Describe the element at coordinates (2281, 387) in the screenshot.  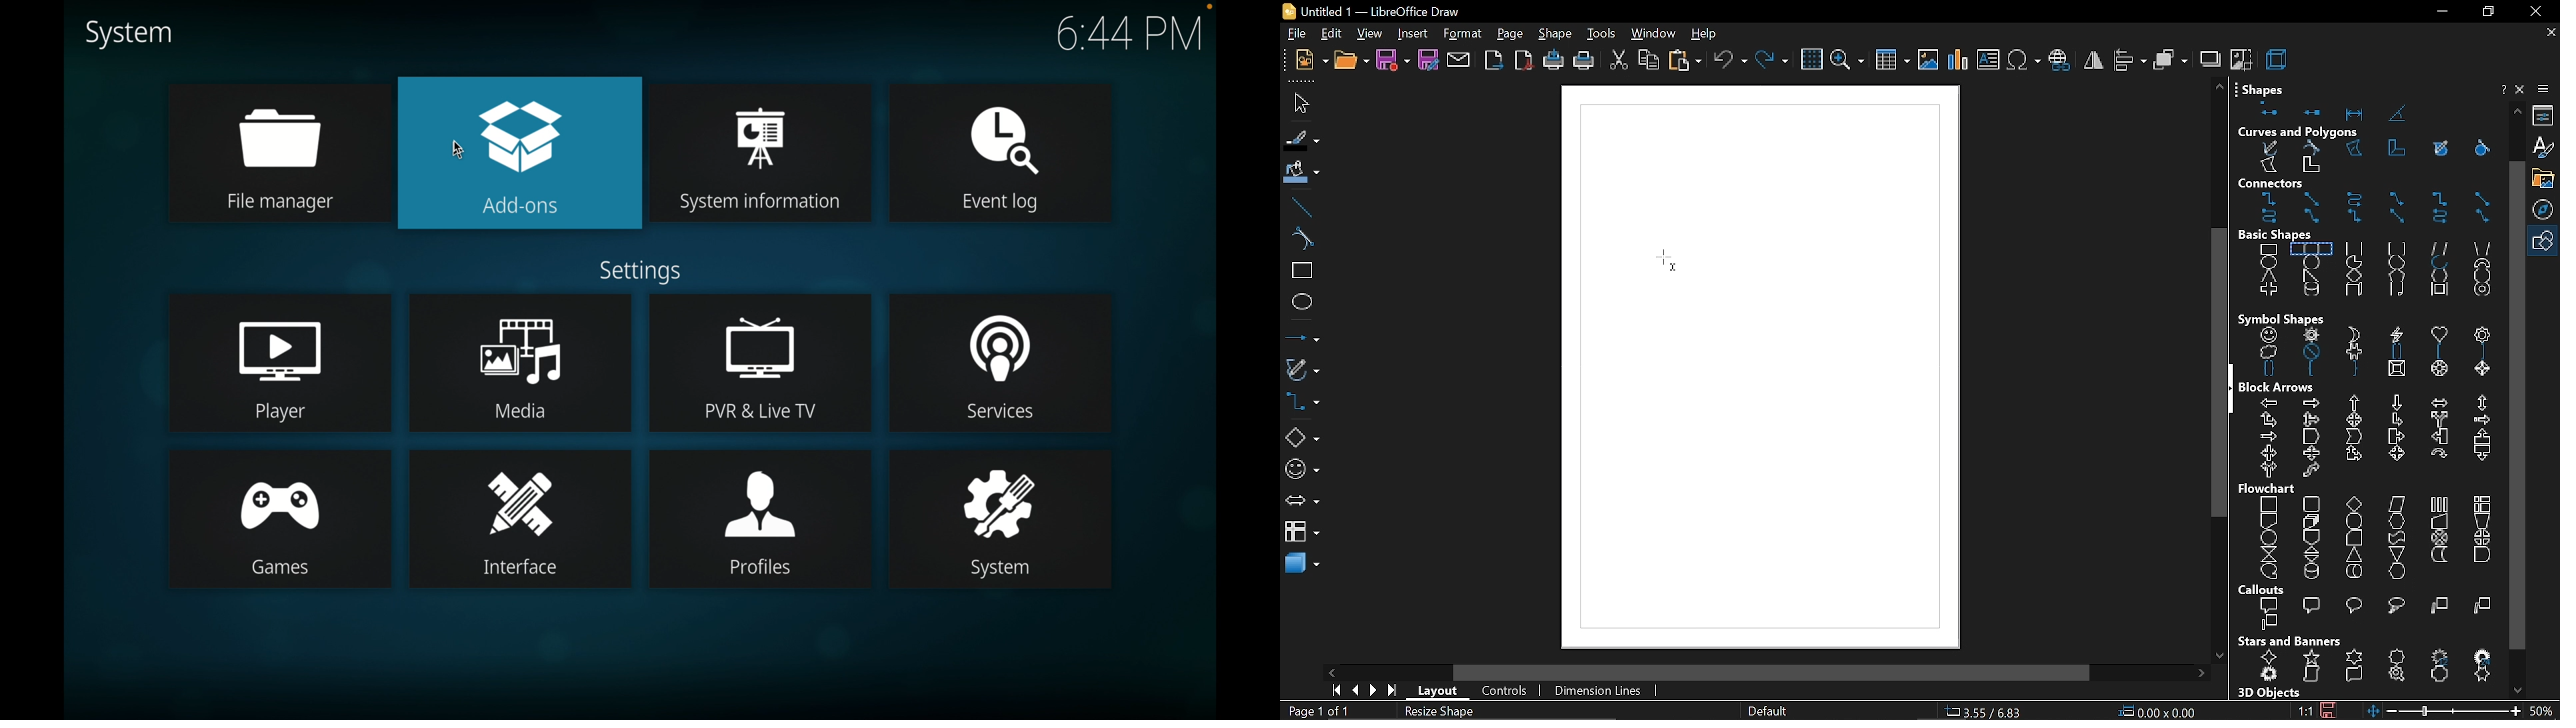
I see `block arrows` at that location.